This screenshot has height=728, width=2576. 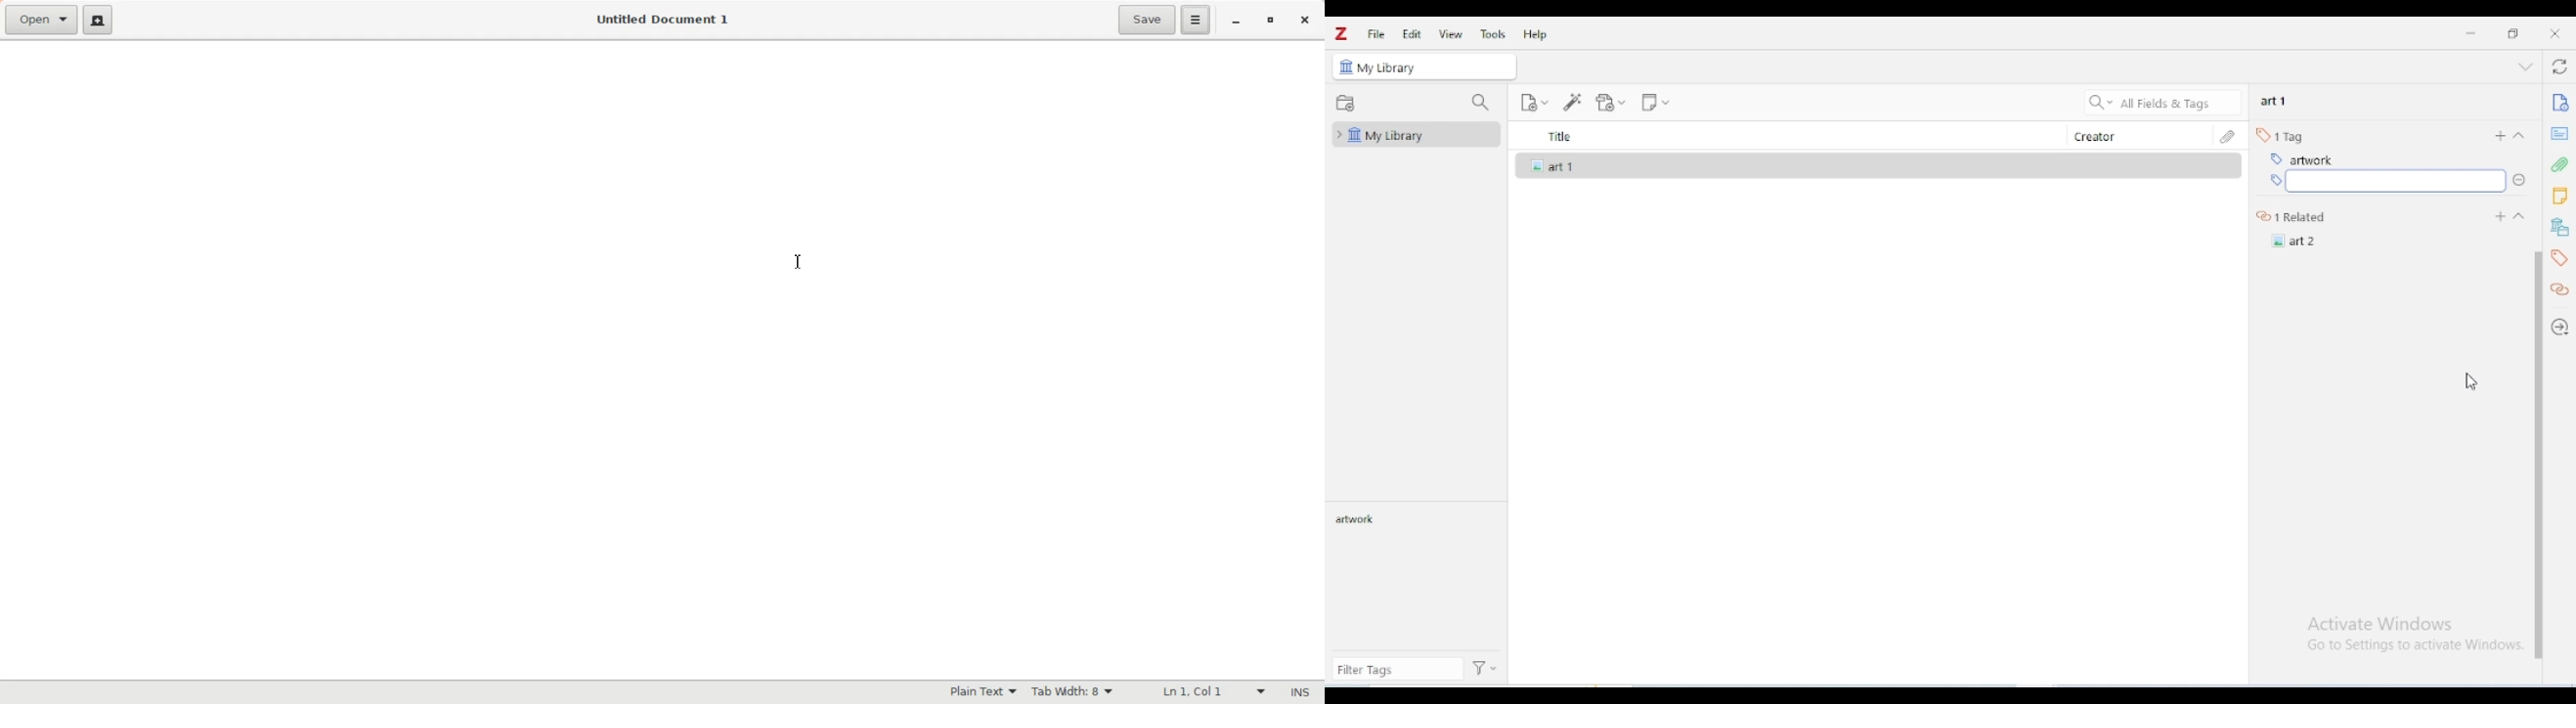 What do you see at coordinates (2518, 141) in the screenshot?
I see `collapse section` at bounding box center [2518, 141].